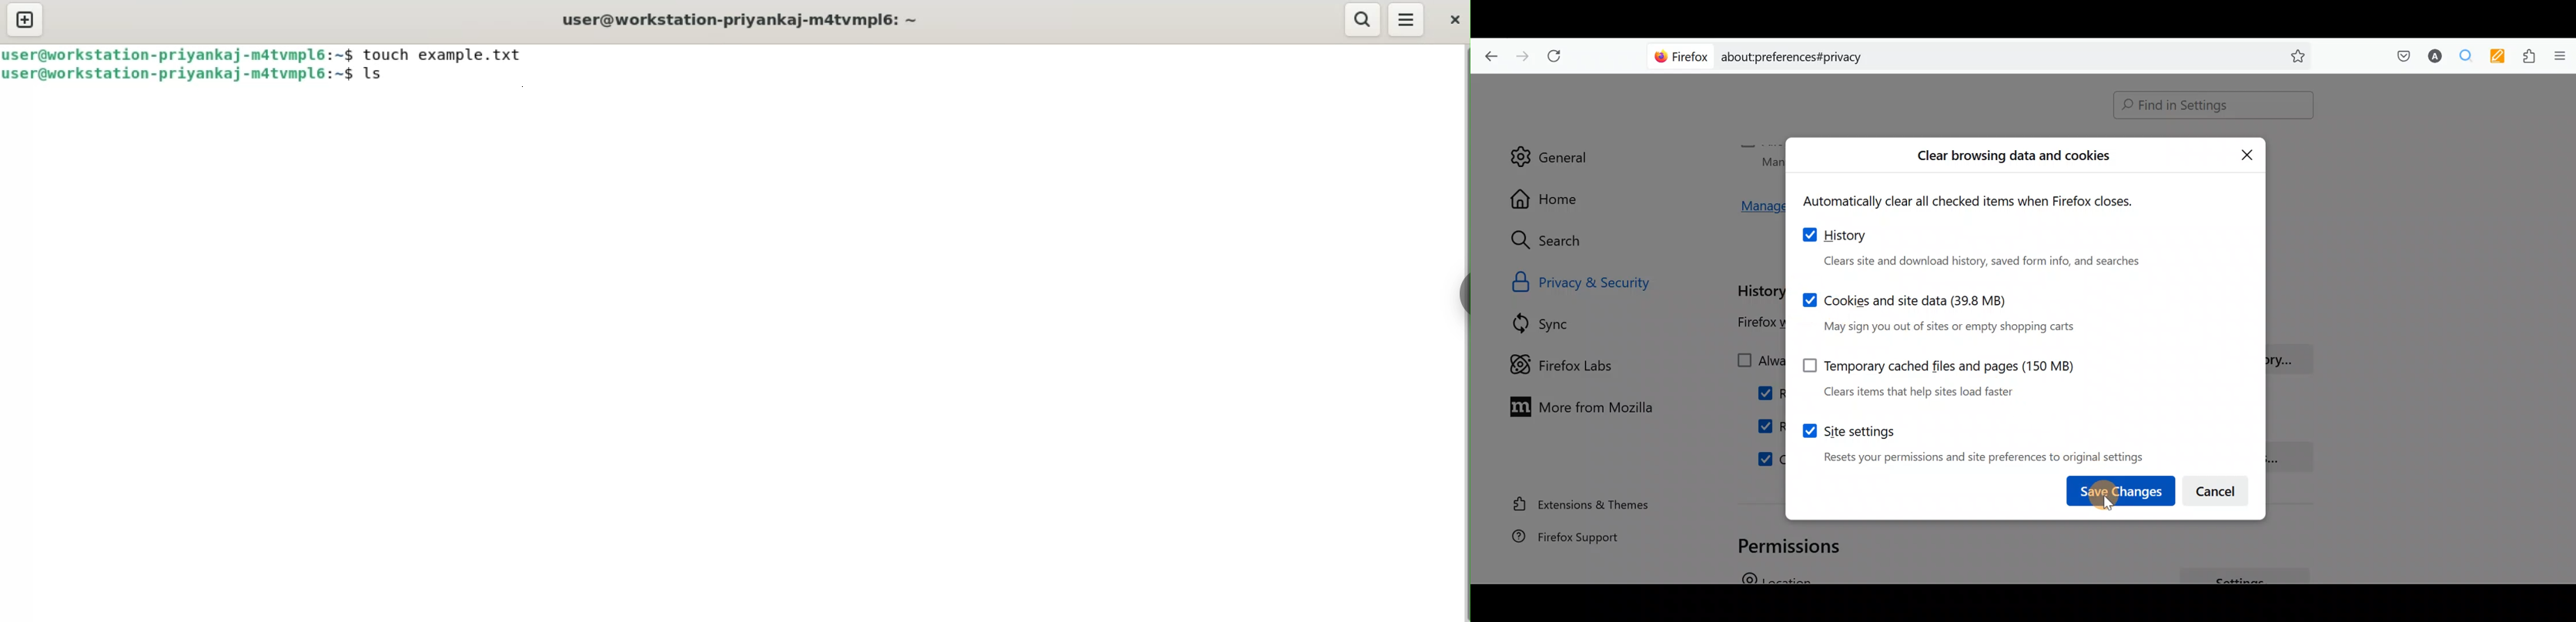 This screenshot has width=2576, height=644. I want to click on Extension & themes, so click(1584, 506).